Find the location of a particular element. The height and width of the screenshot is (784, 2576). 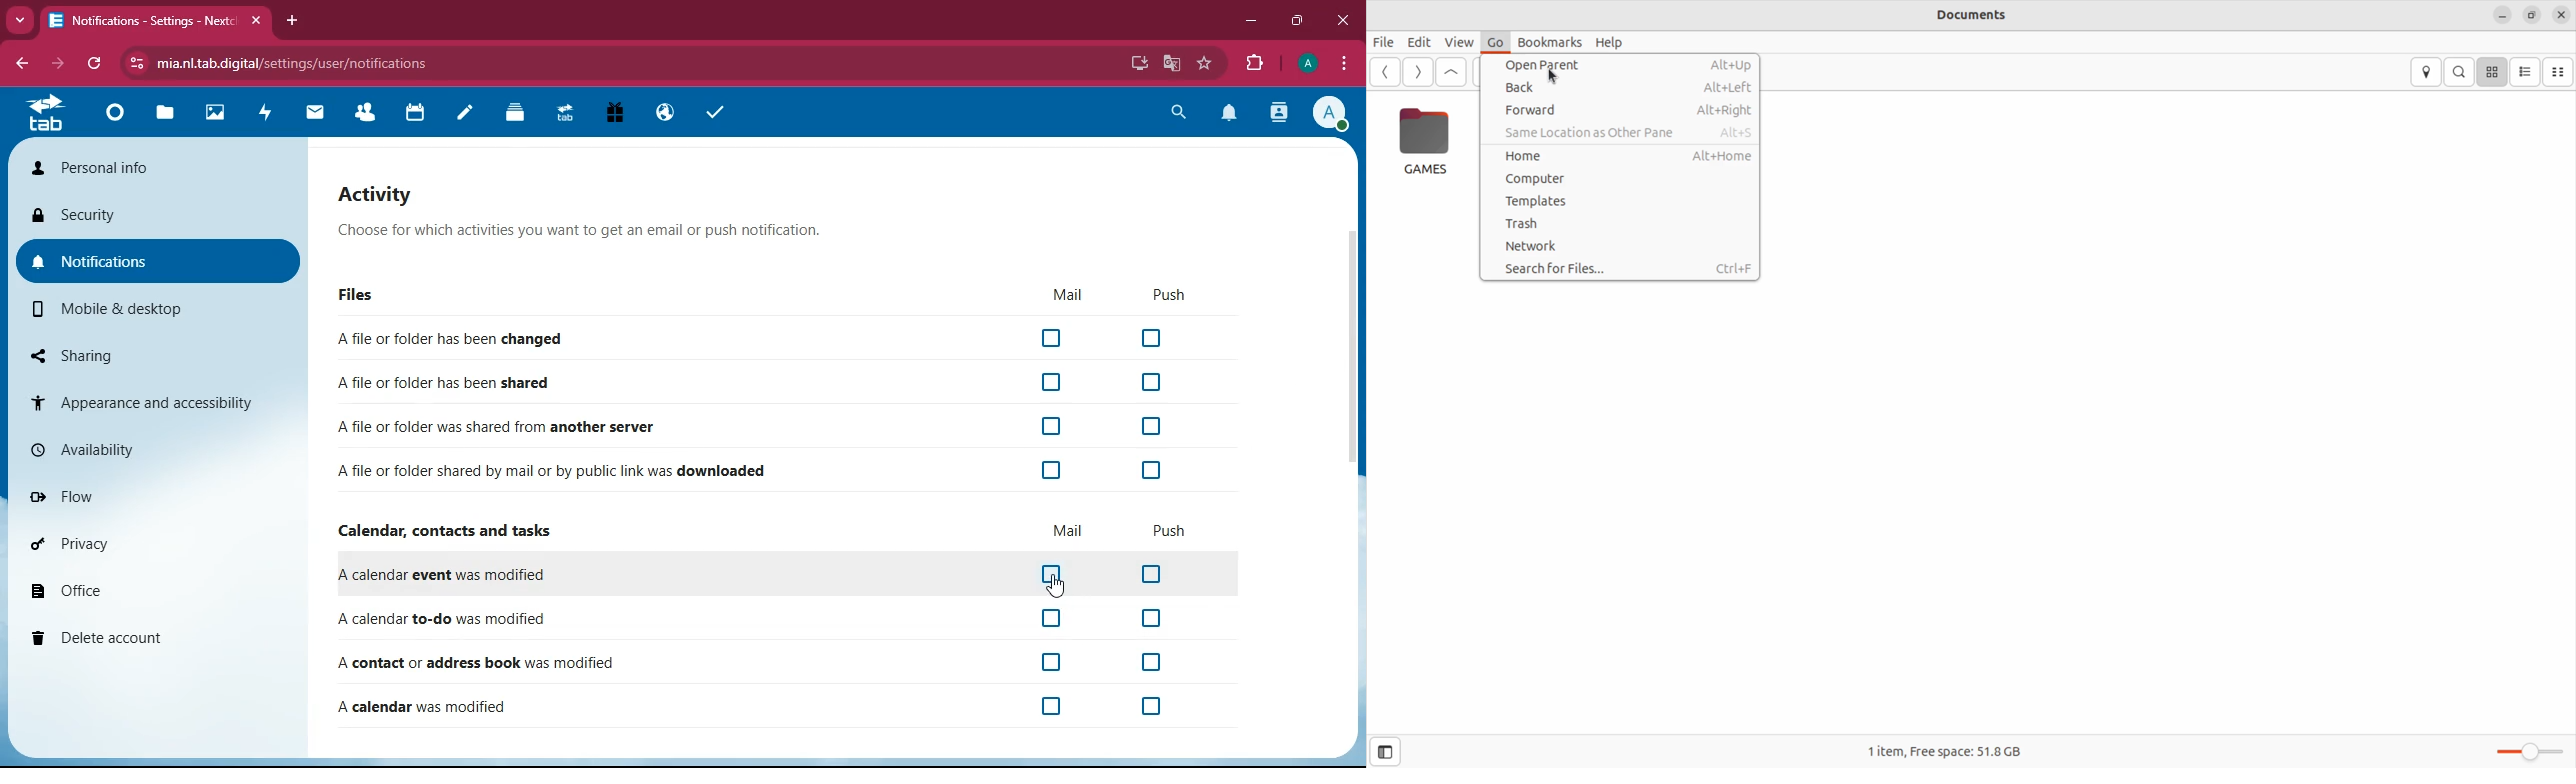

tab is located at coordinates (50, 114).